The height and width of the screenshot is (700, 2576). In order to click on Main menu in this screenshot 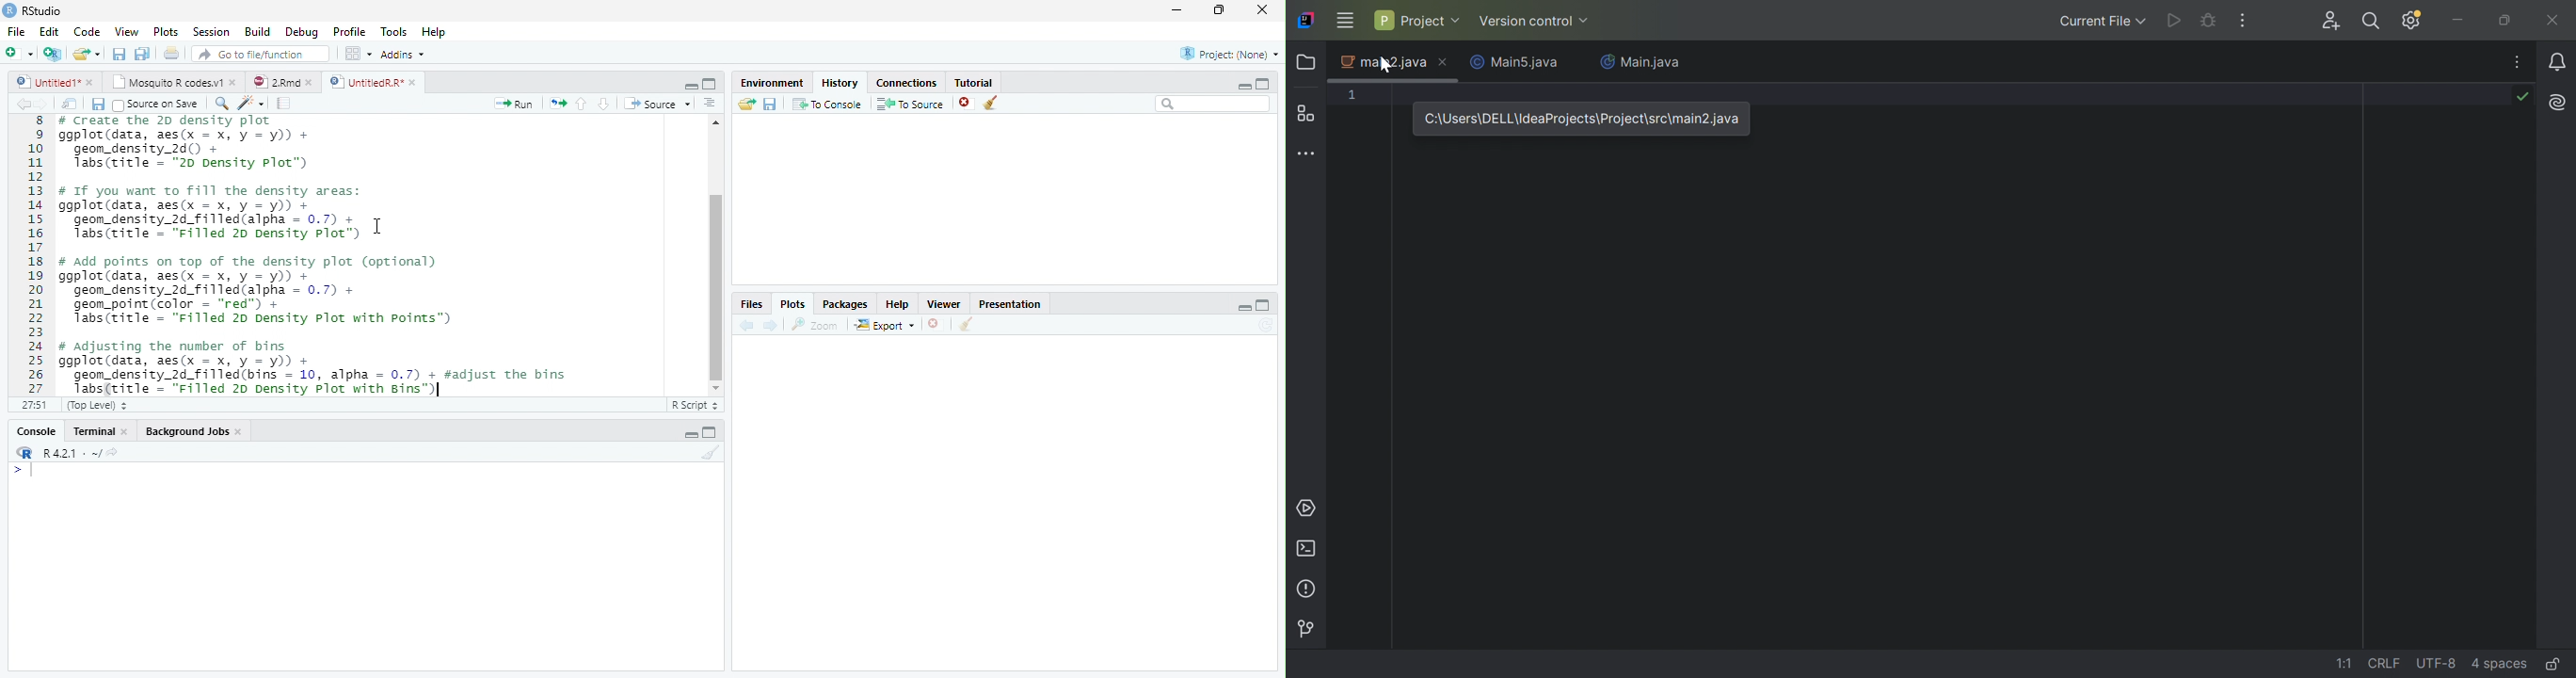, I will do `click(1344, 20)`.